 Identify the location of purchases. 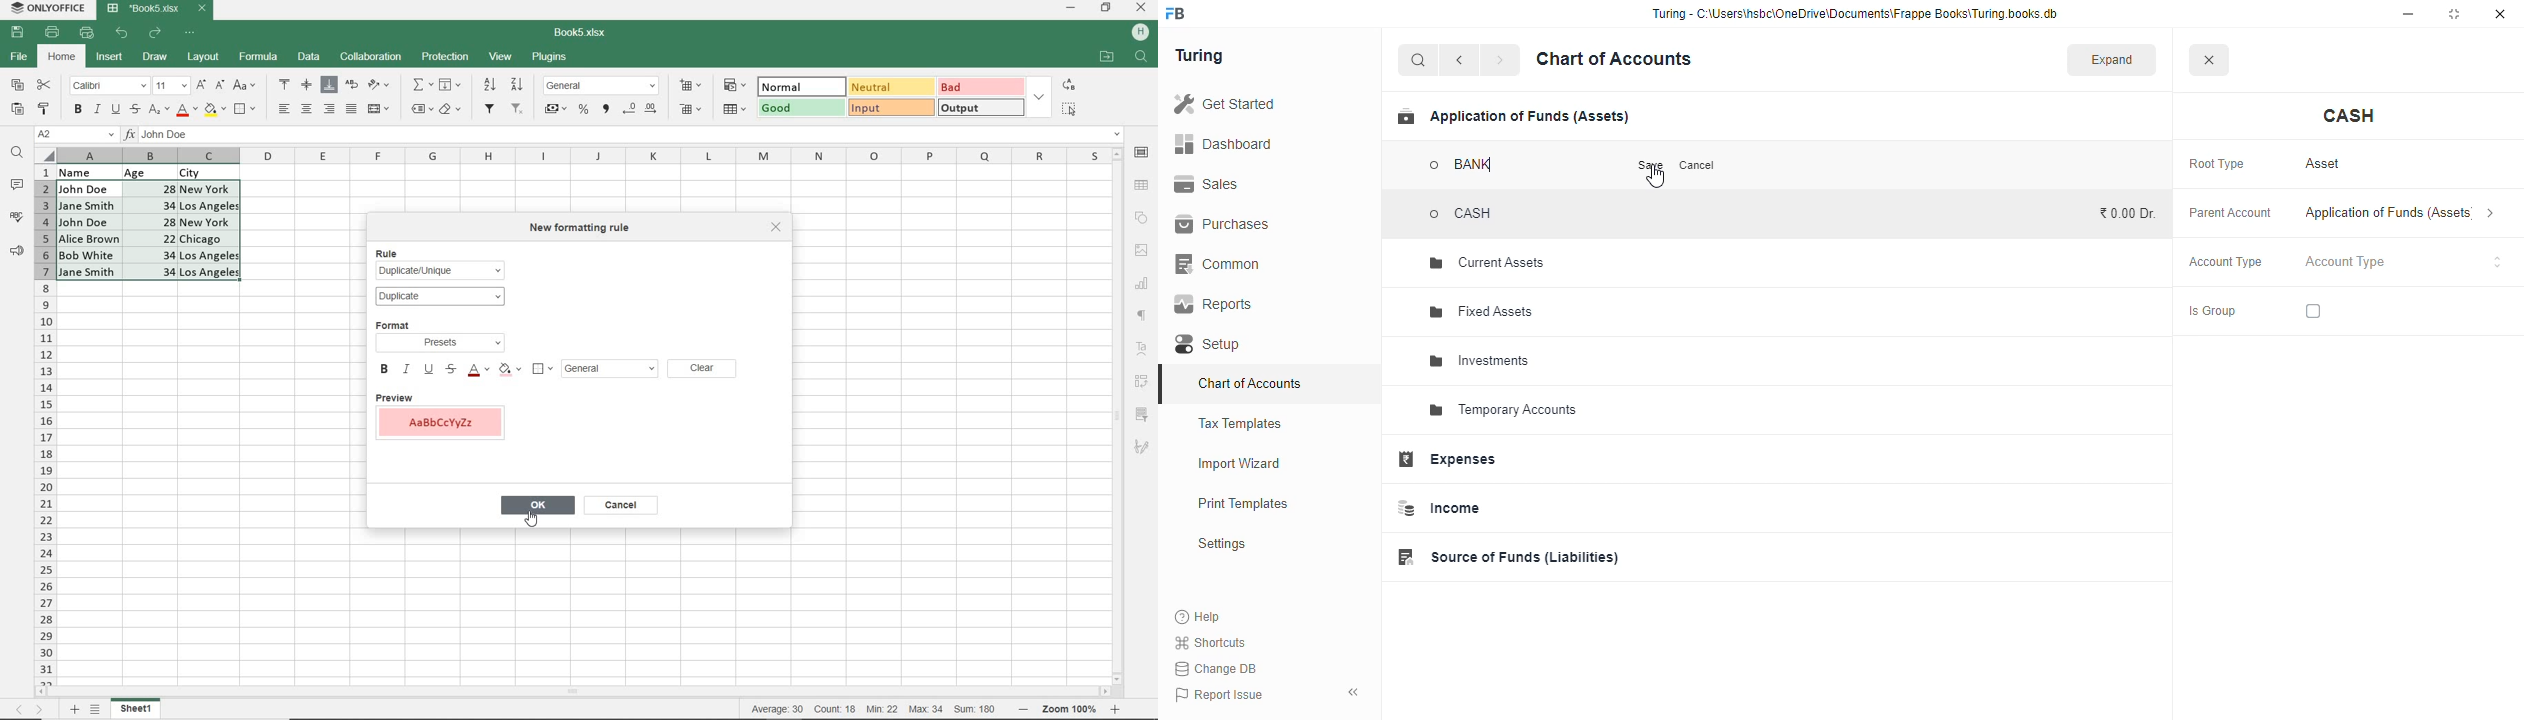
(1225, 225).